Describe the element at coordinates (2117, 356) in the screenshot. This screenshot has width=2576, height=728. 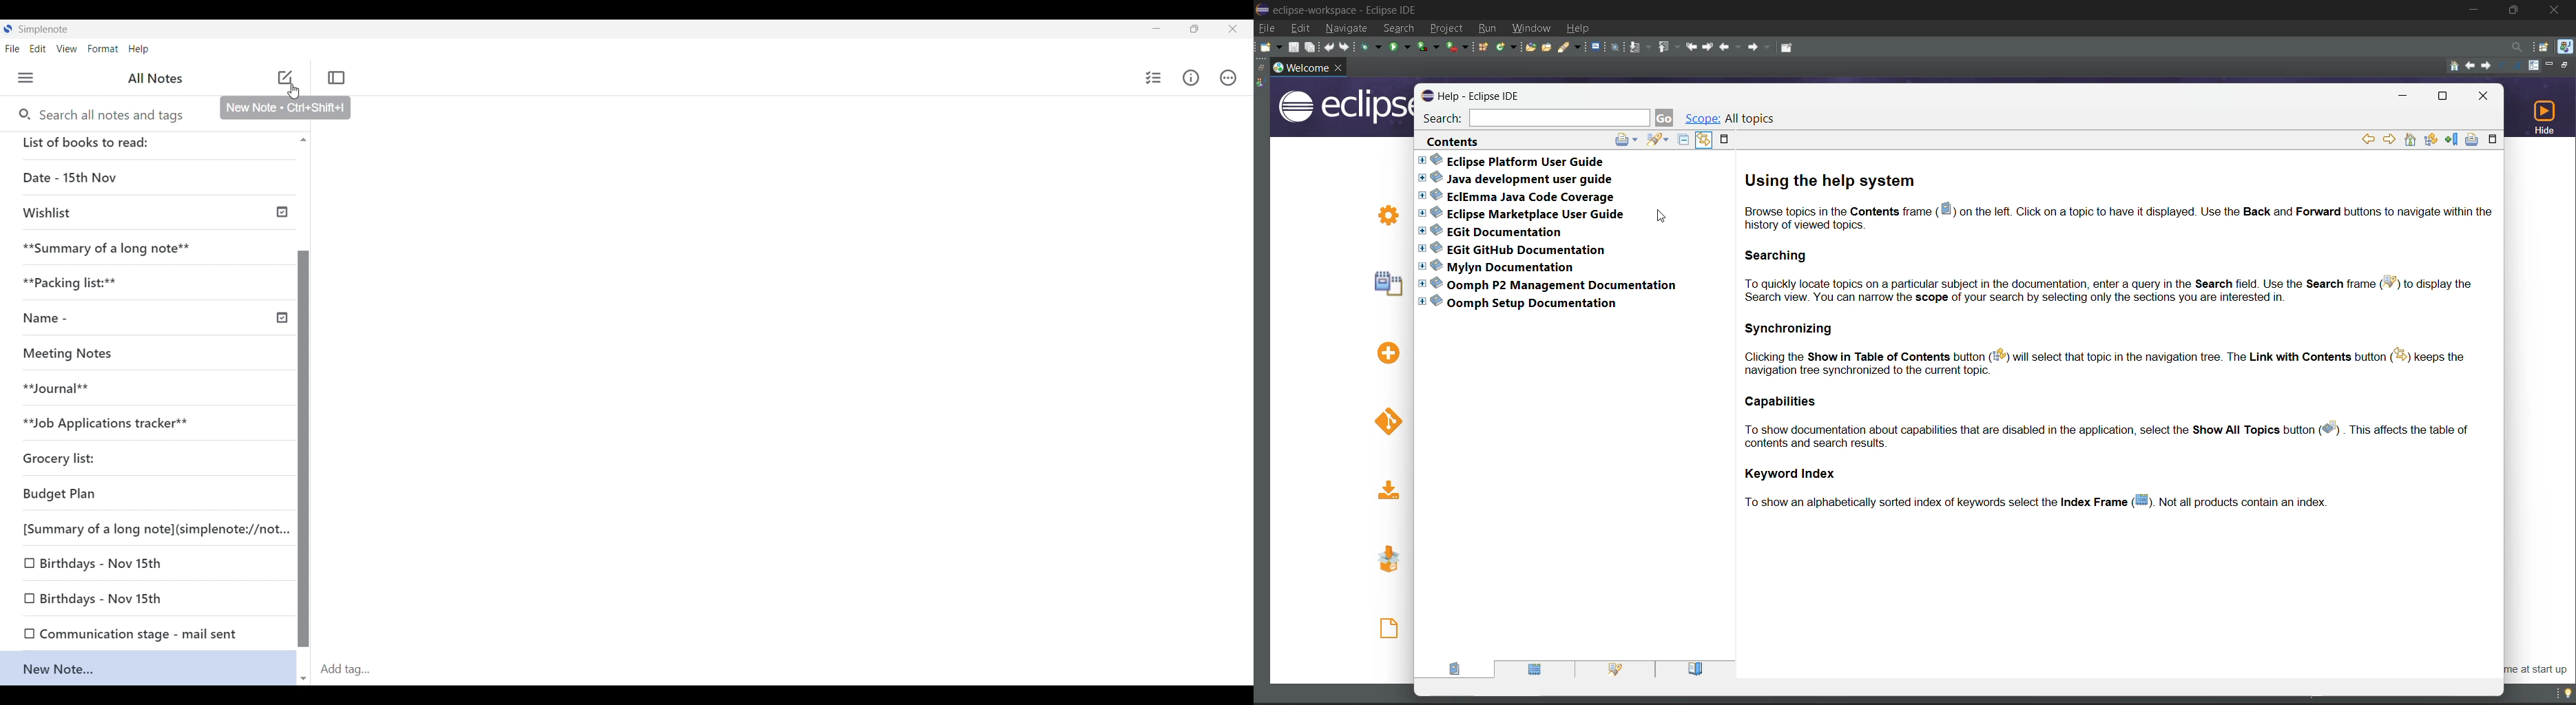
I see `synchronizing` at that location.